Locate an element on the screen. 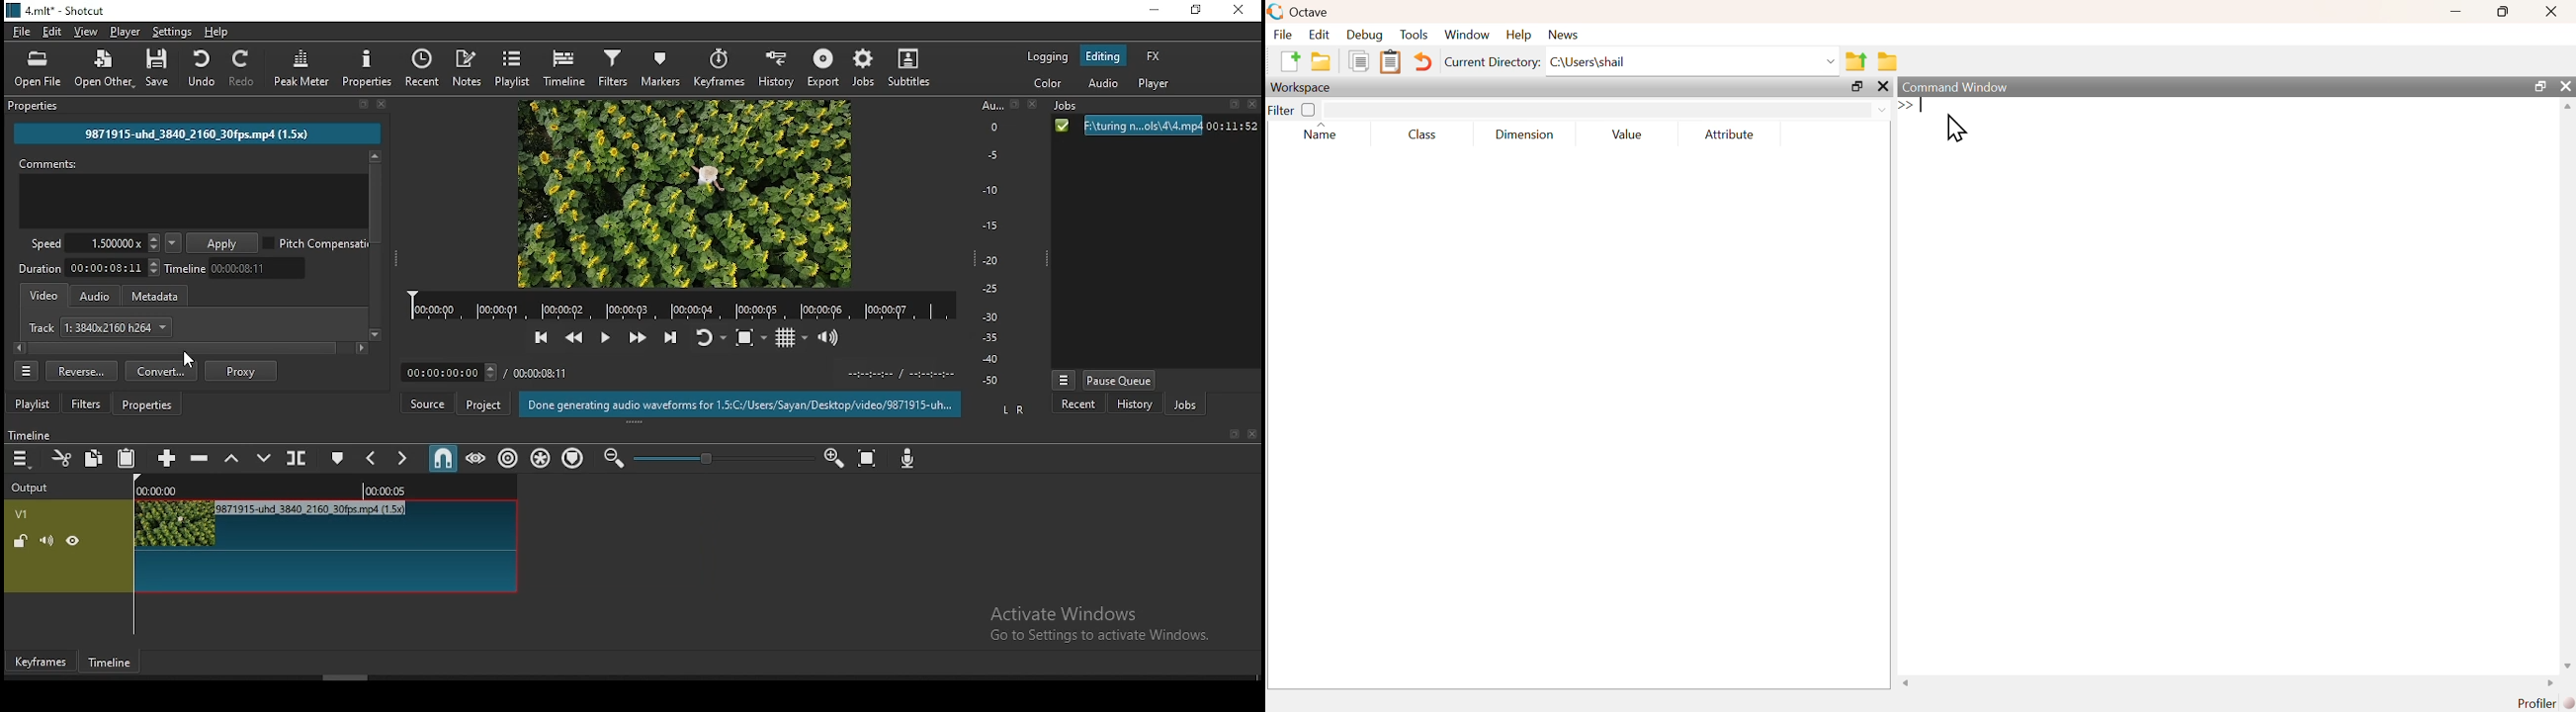 This screenshot has width=2576, height=728. filters is located at coordinates (86, 403).